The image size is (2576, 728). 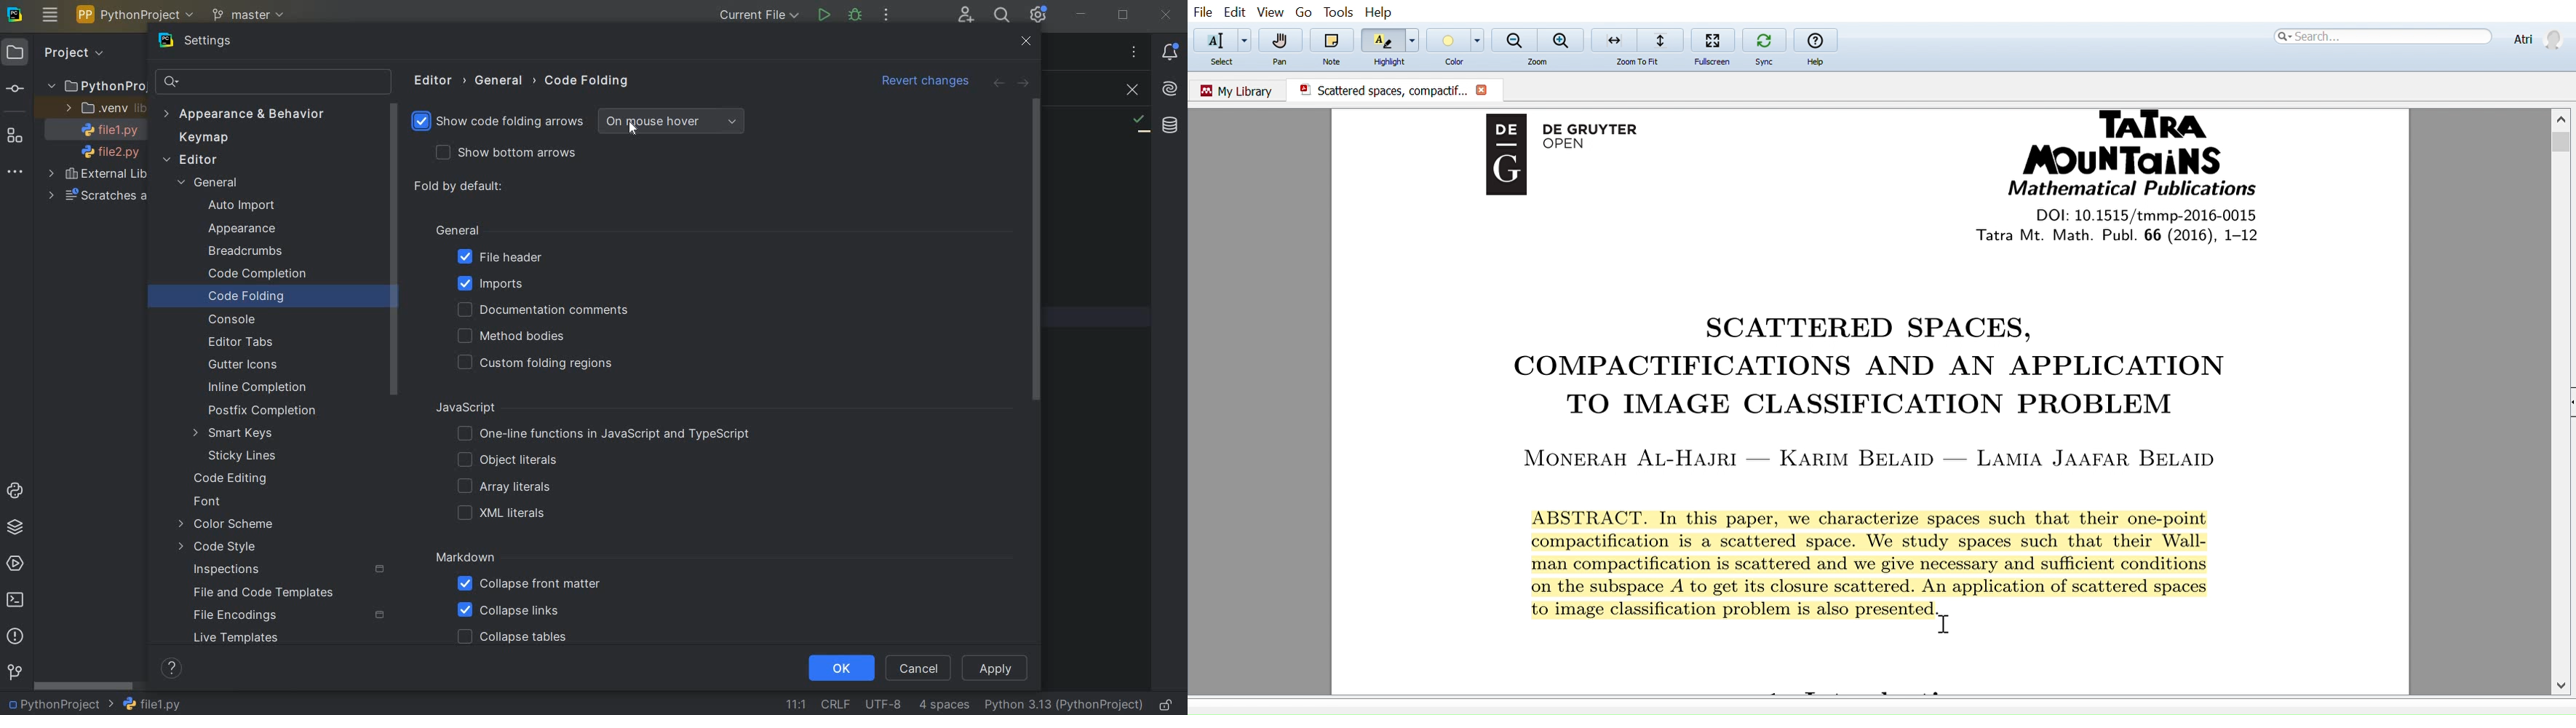 I want to click on SHOW CODE FOLDING ARROWS Selected, so click(x=501, y=123).